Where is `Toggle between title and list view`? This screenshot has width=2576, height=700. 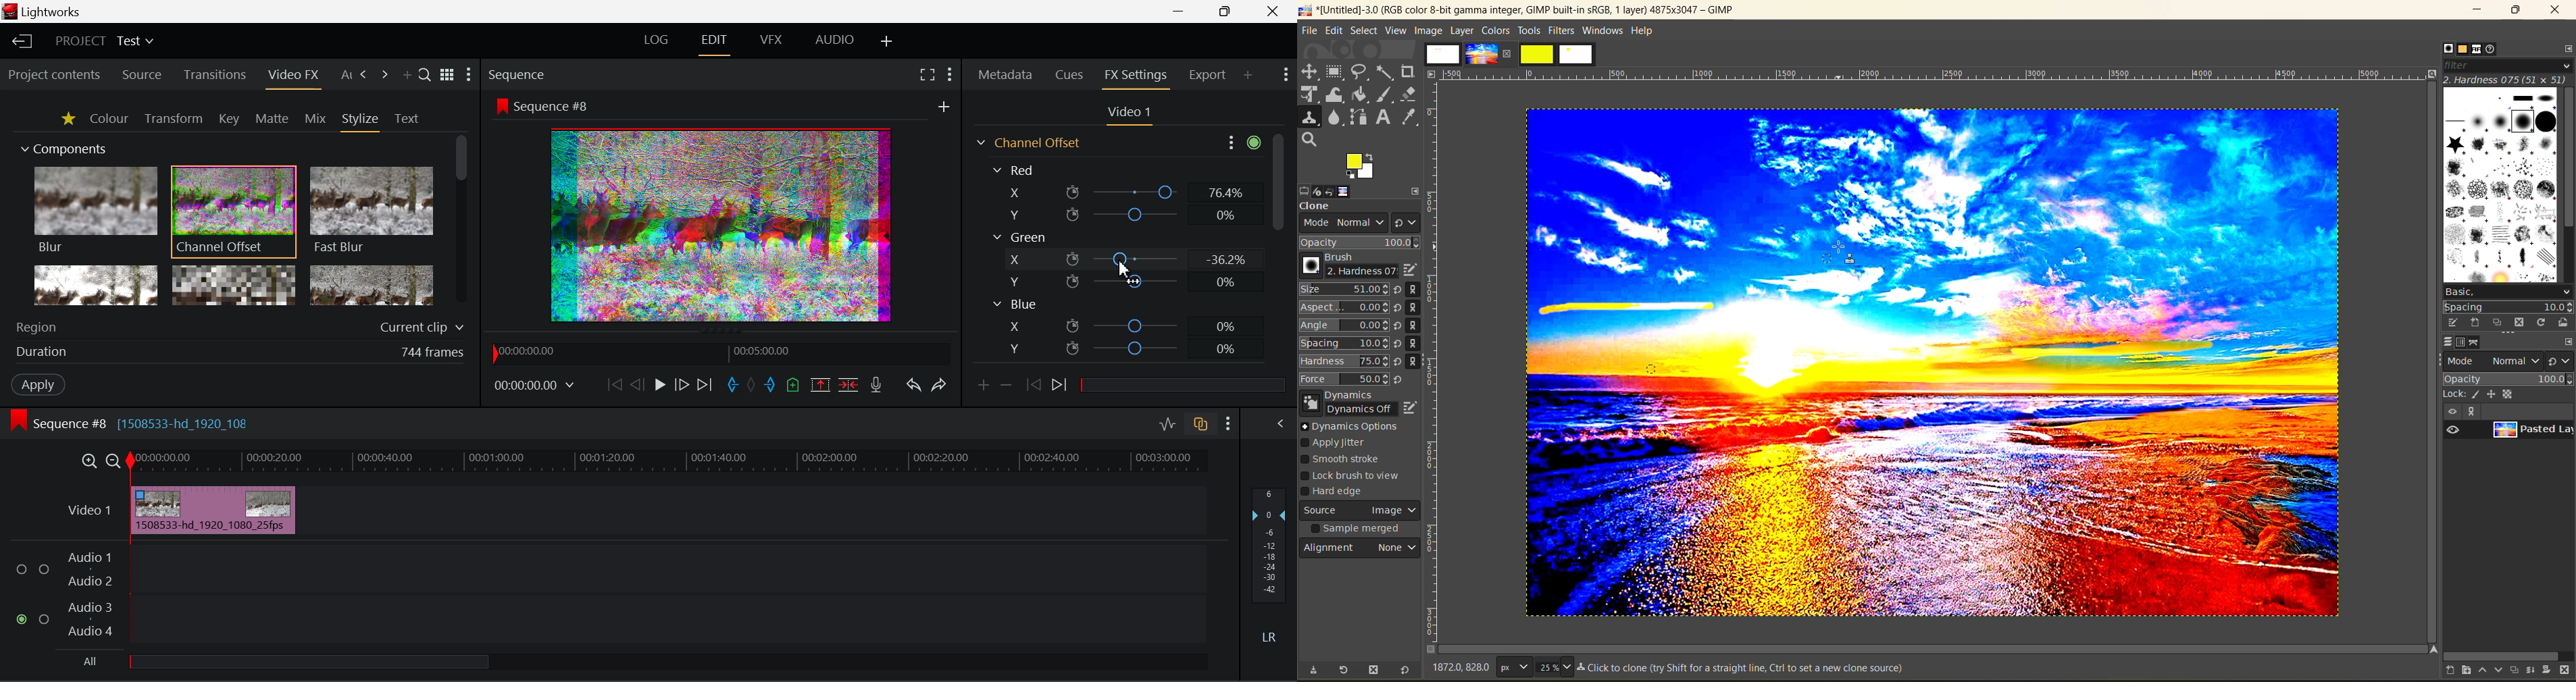
Toggle between title and list view is located at coordinates (447, 72).